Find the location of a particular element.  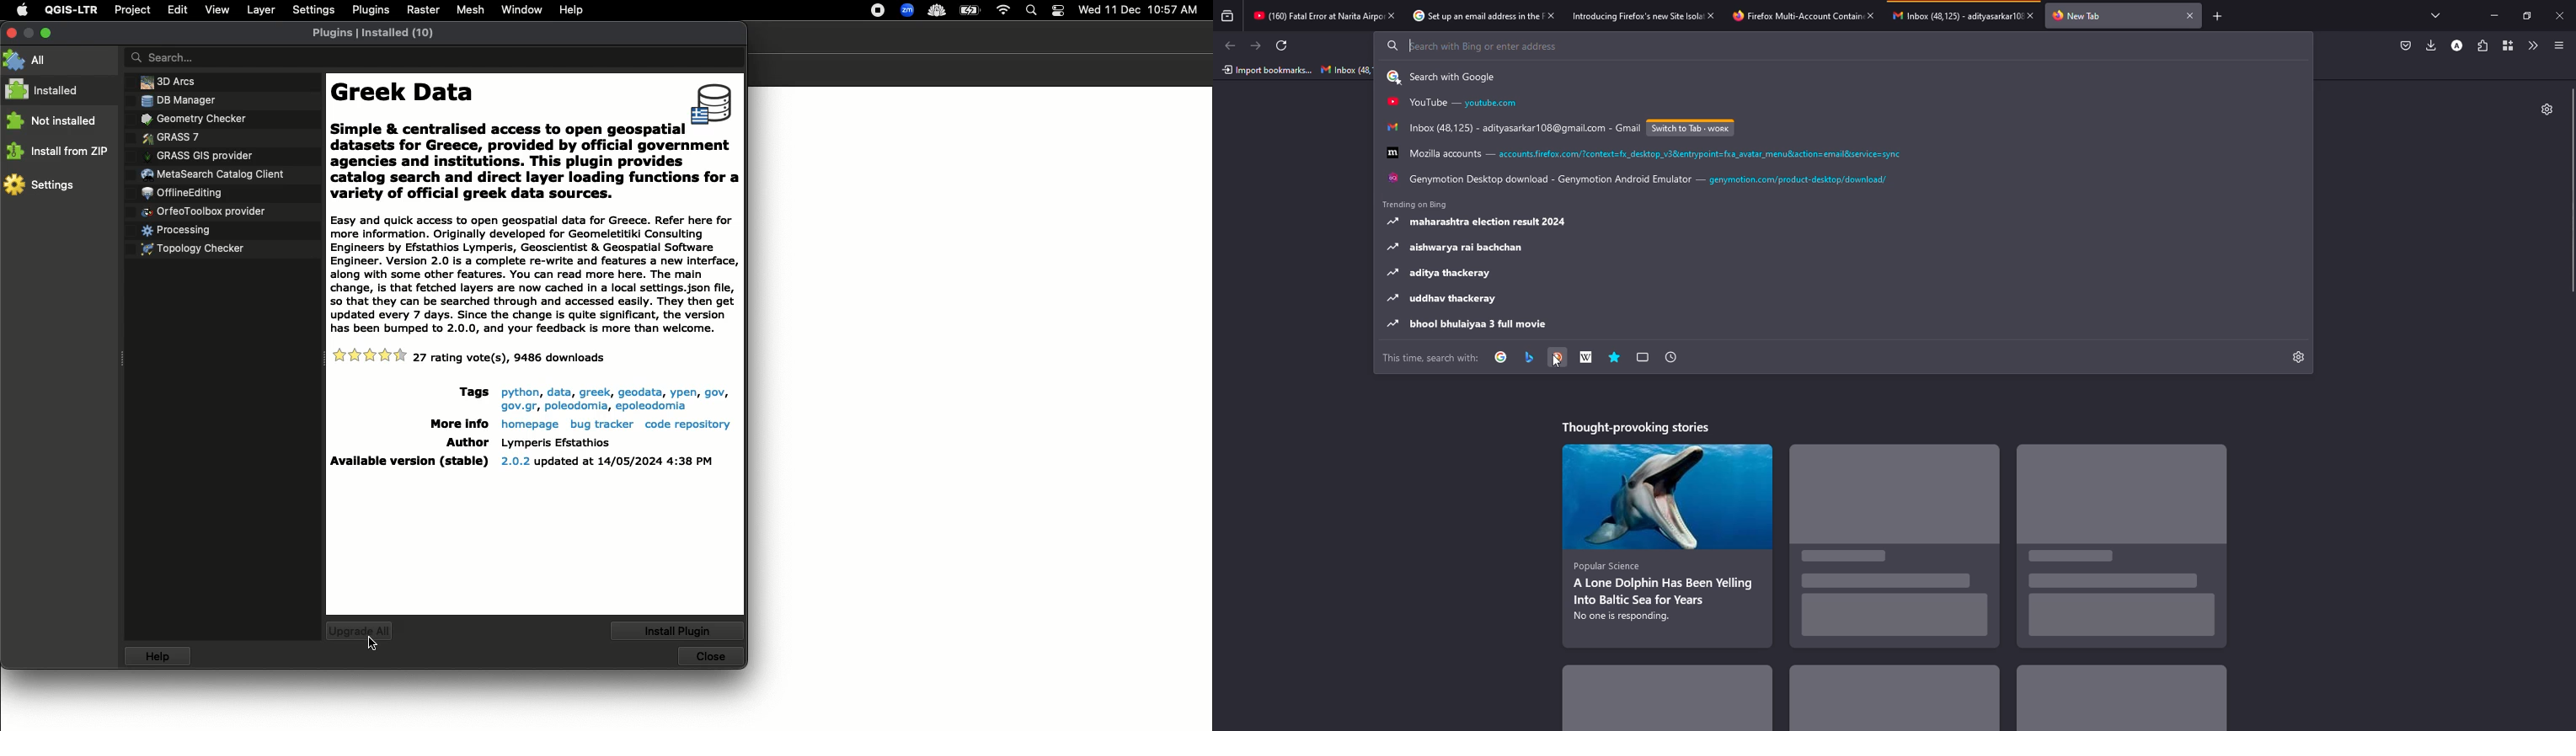

google is located at coordinates (1501, 357).